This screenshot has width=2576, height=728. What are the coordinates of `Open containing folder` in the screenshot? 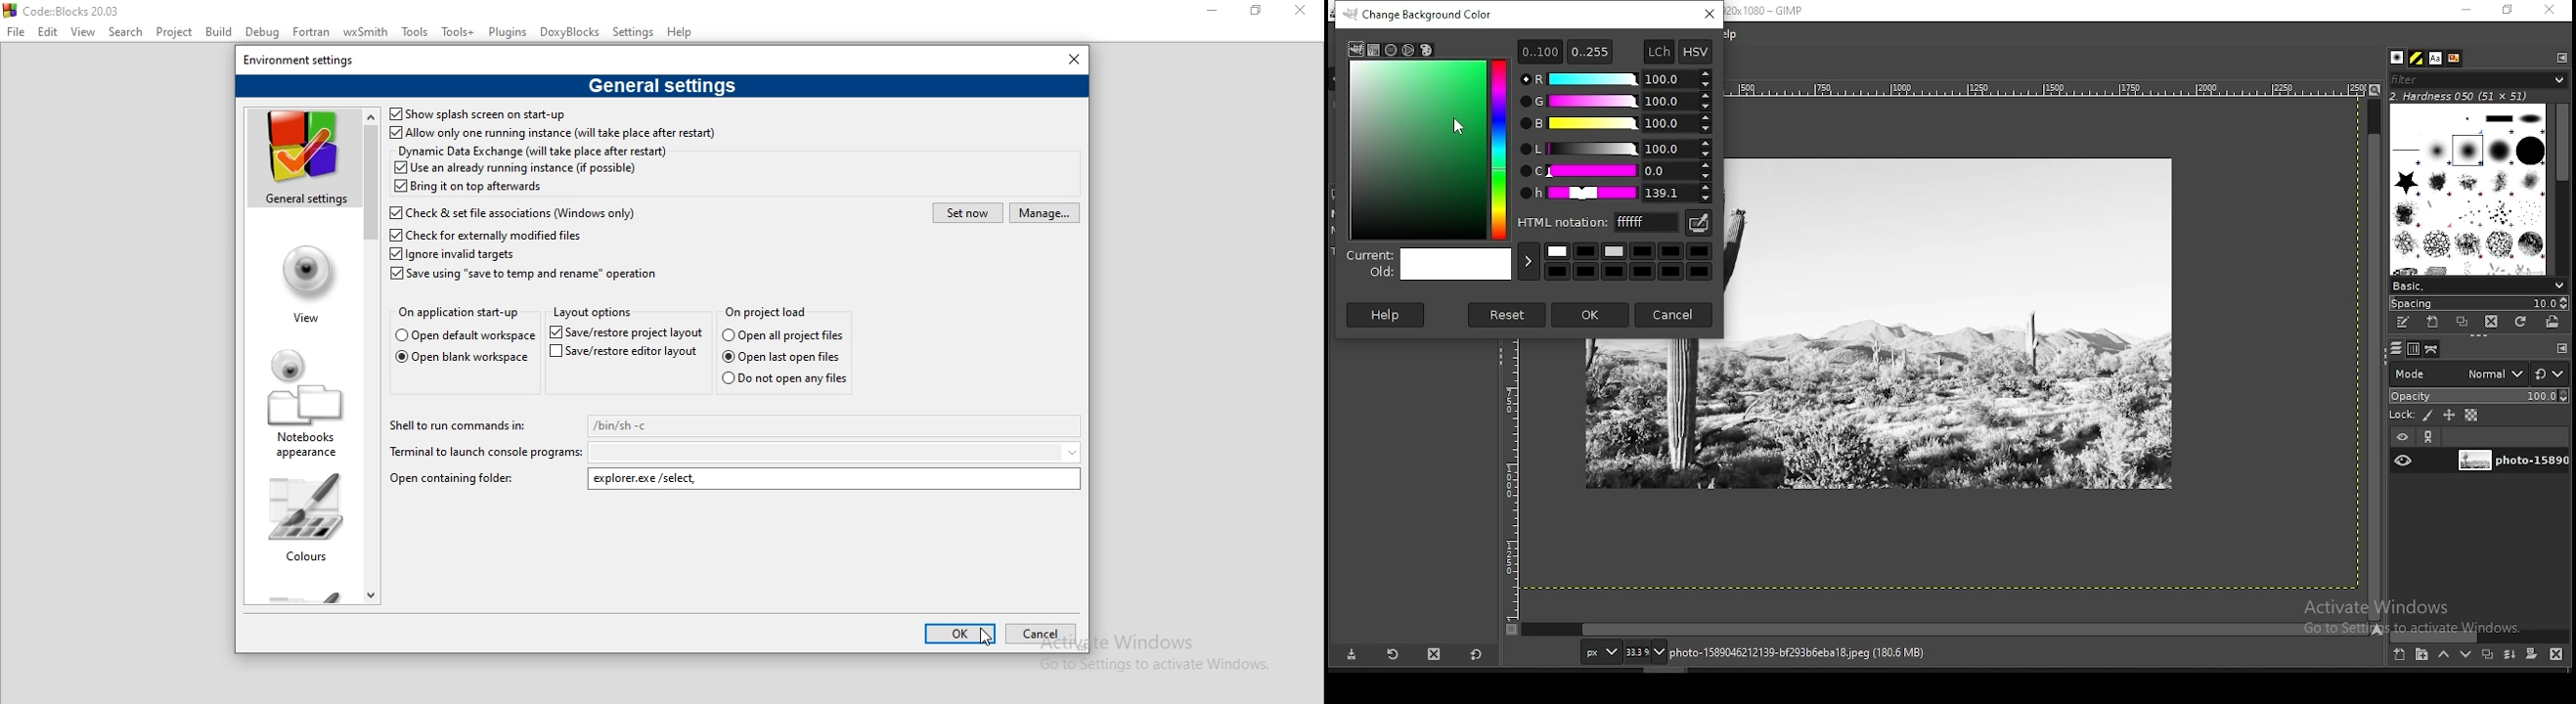 It's located at (452, 477).